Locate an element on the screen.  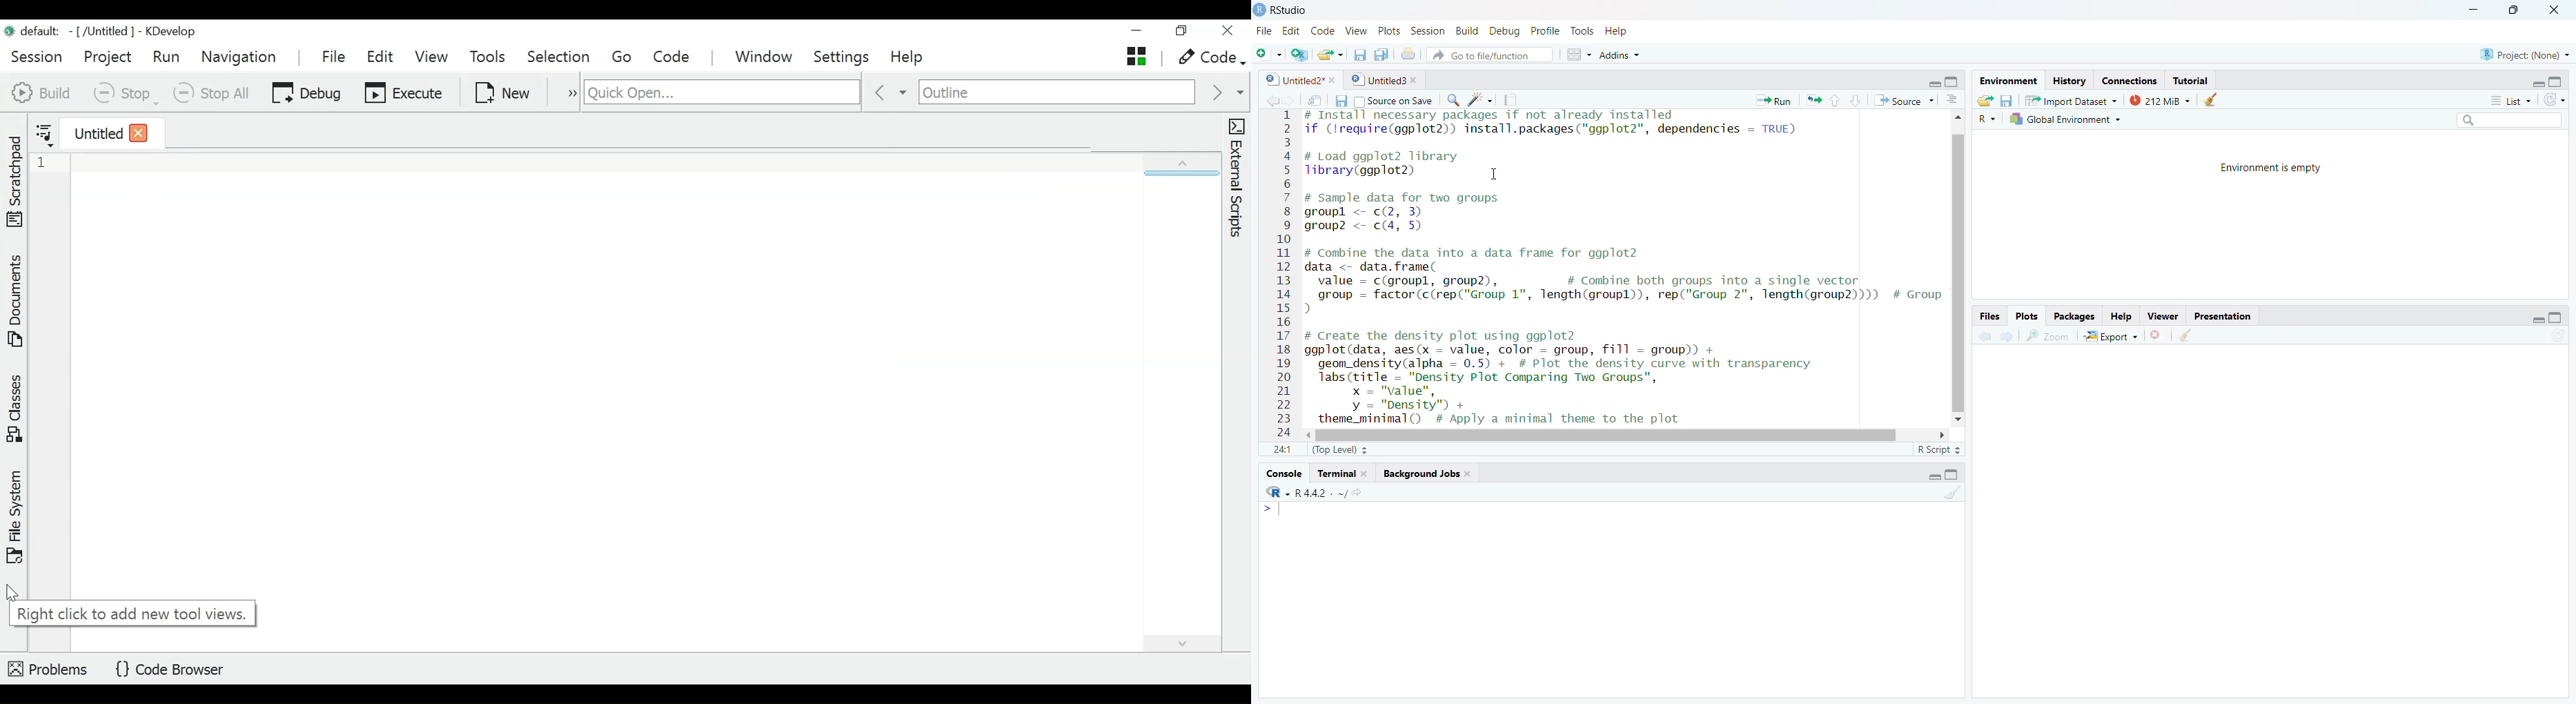
Search bar is located at coordinates (2499, 121).